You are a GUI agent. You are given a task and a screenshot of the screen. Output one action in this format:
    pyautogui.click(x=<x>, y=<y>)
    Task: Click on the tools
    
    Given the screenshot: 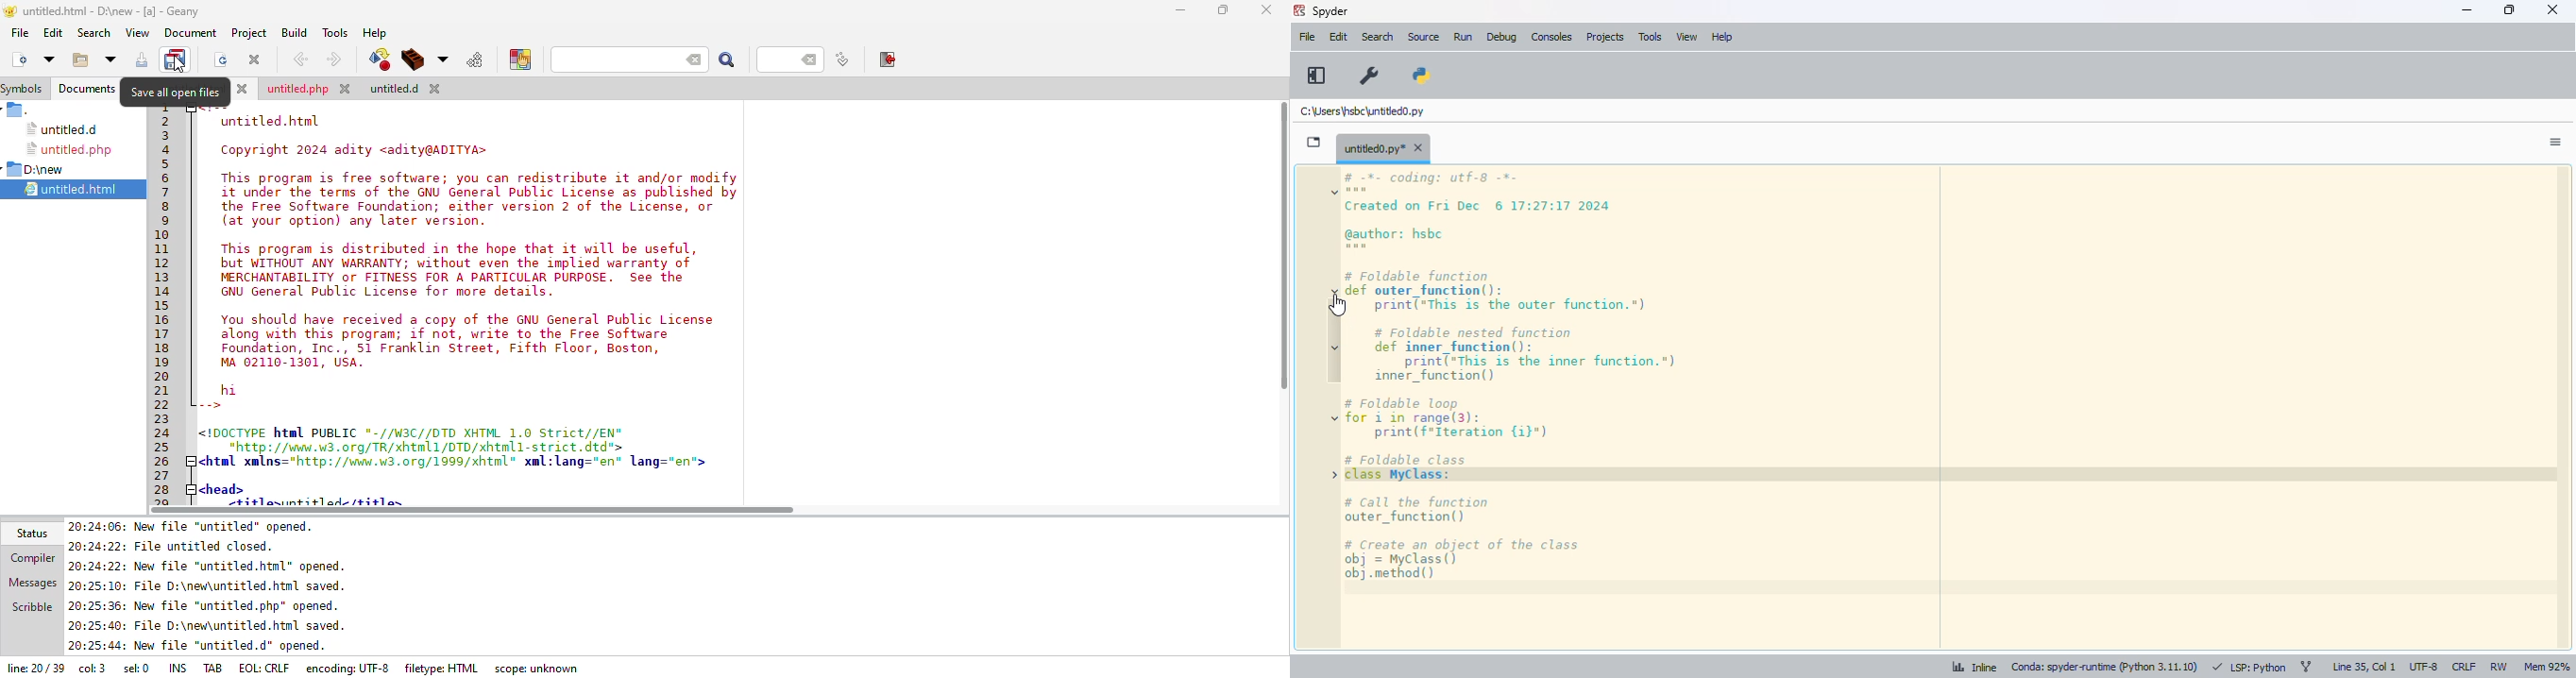 What is the action you would take?
    pyautogui.click(x=1651, y=37)
    